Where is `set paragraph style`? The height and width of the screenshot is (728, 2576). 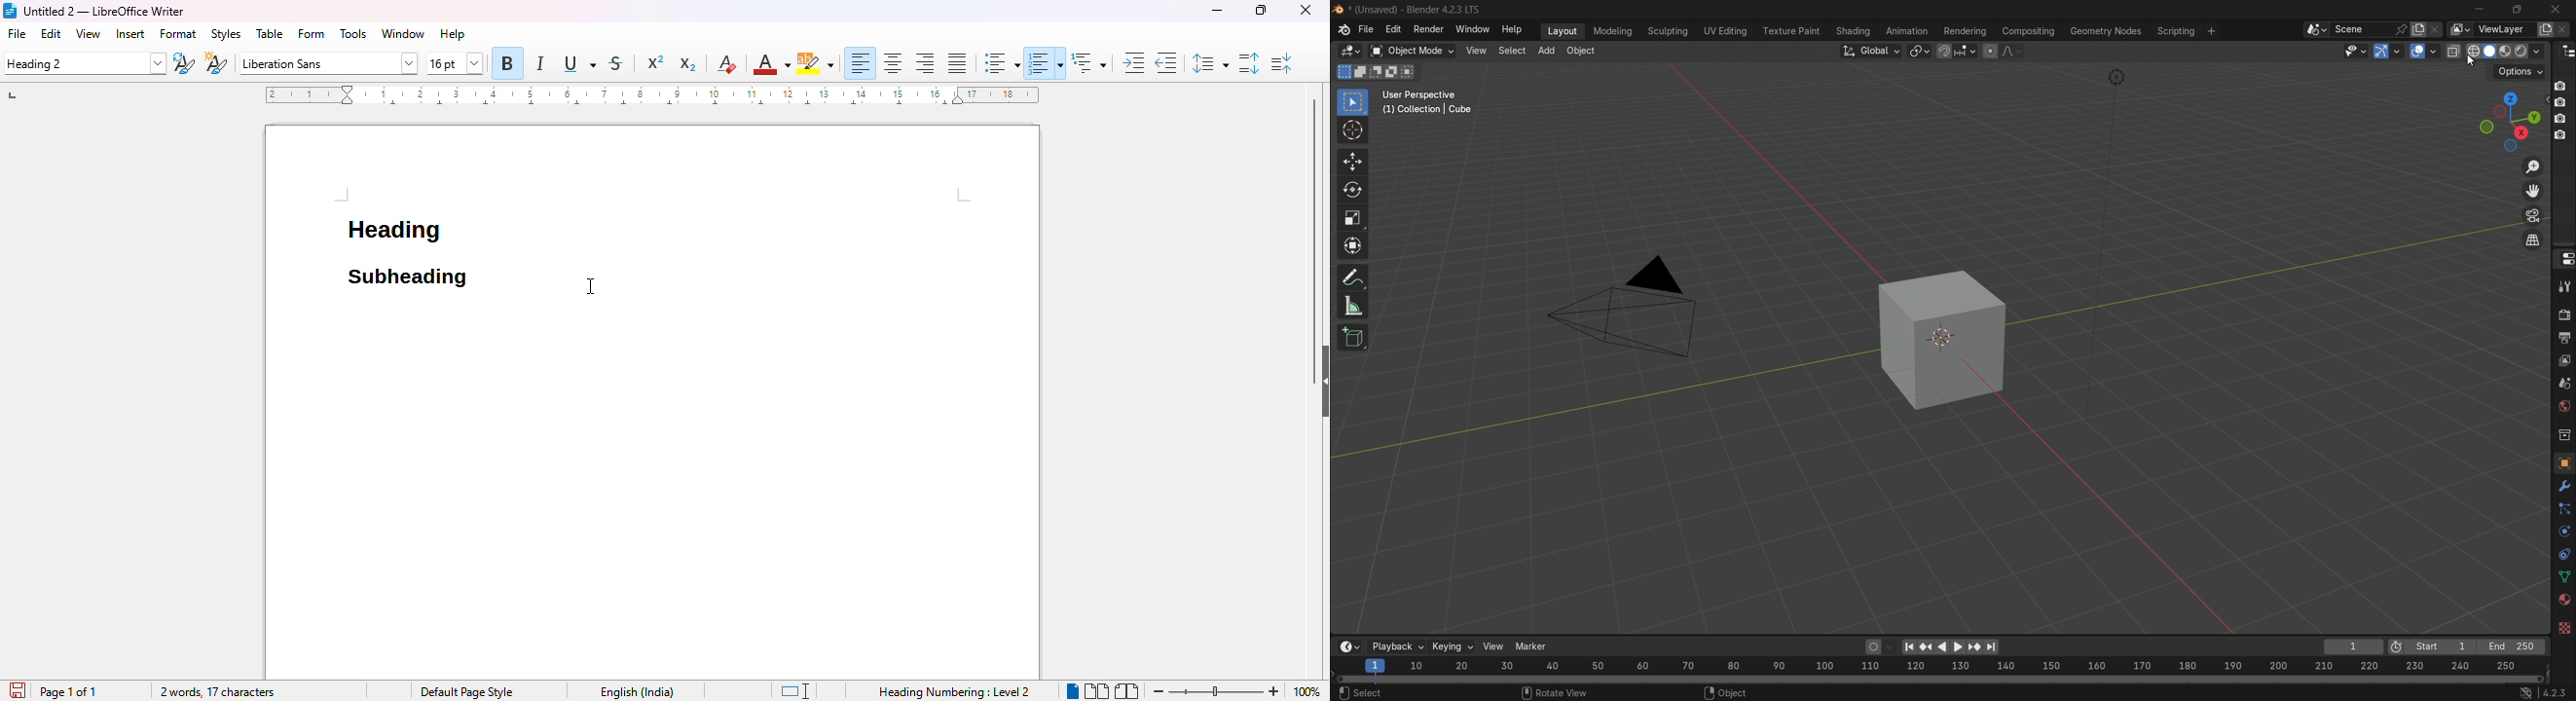 set paragraph style is located at coordinates (84, 63).